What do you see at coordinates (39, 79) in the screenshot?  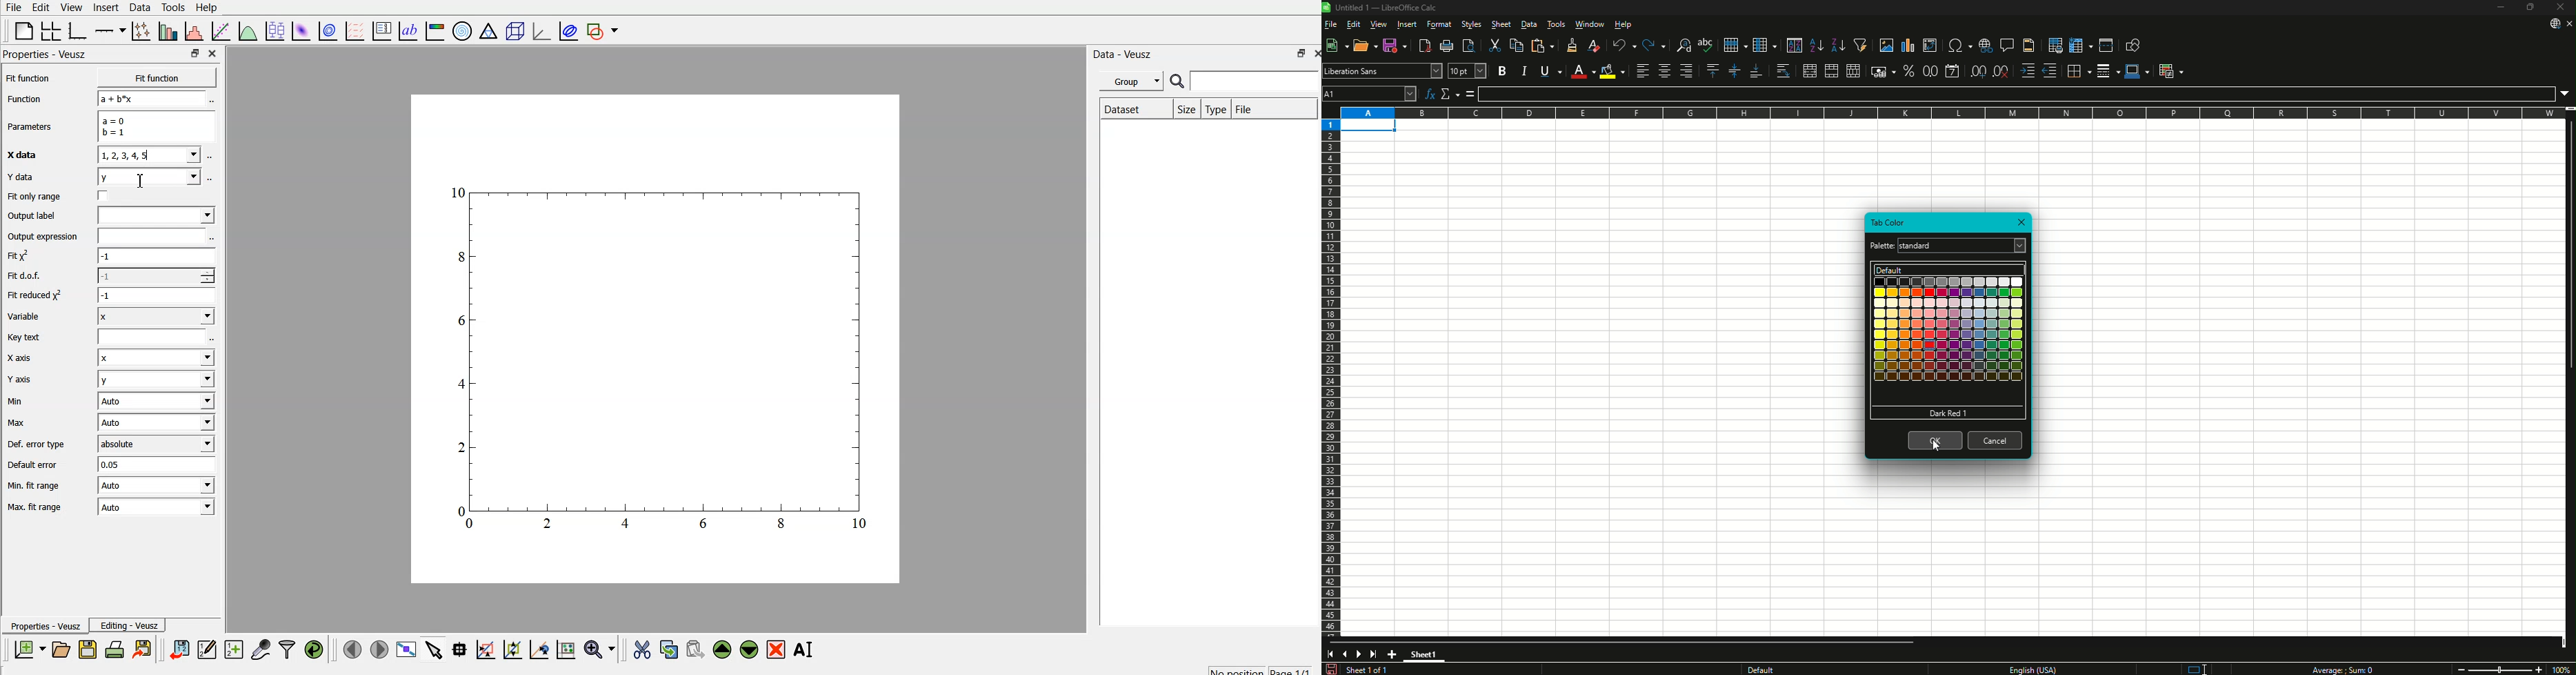 I see `Fit function` at bounding box center [39, 79].